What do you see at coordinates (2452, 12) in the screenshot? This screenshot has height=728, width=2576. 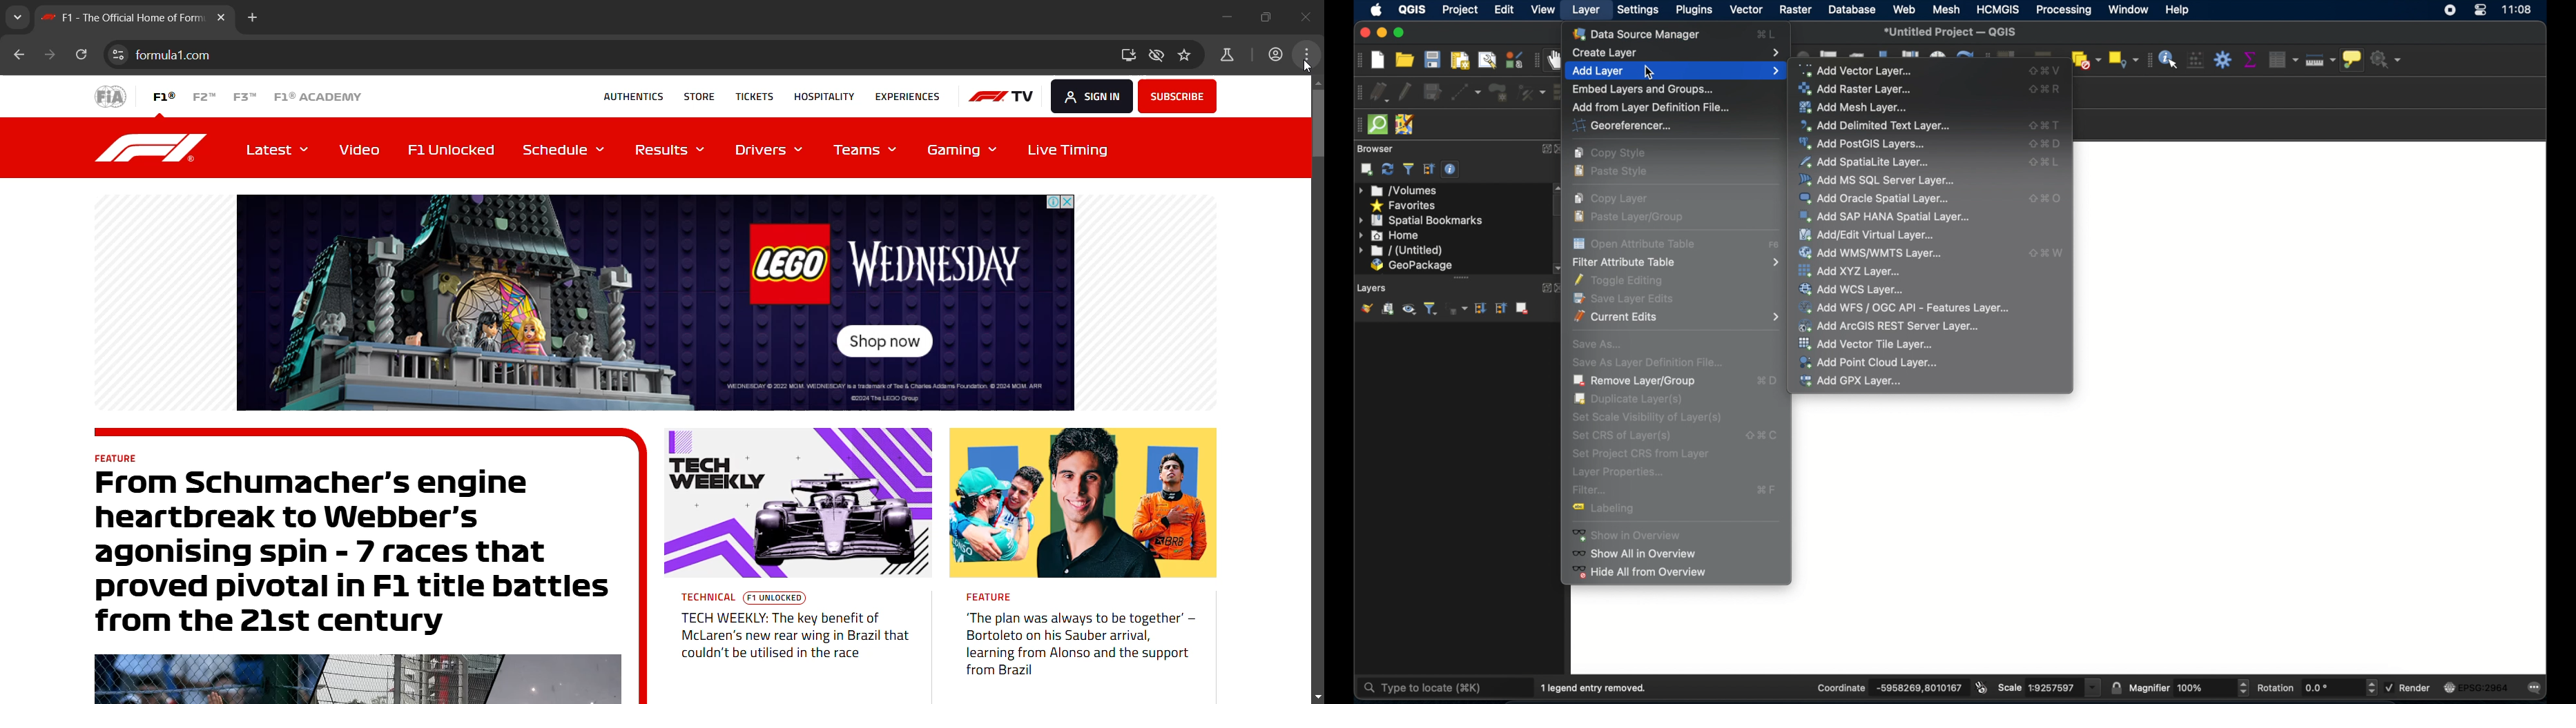 I see `screen recorder` at bounding box center [2452, 12].